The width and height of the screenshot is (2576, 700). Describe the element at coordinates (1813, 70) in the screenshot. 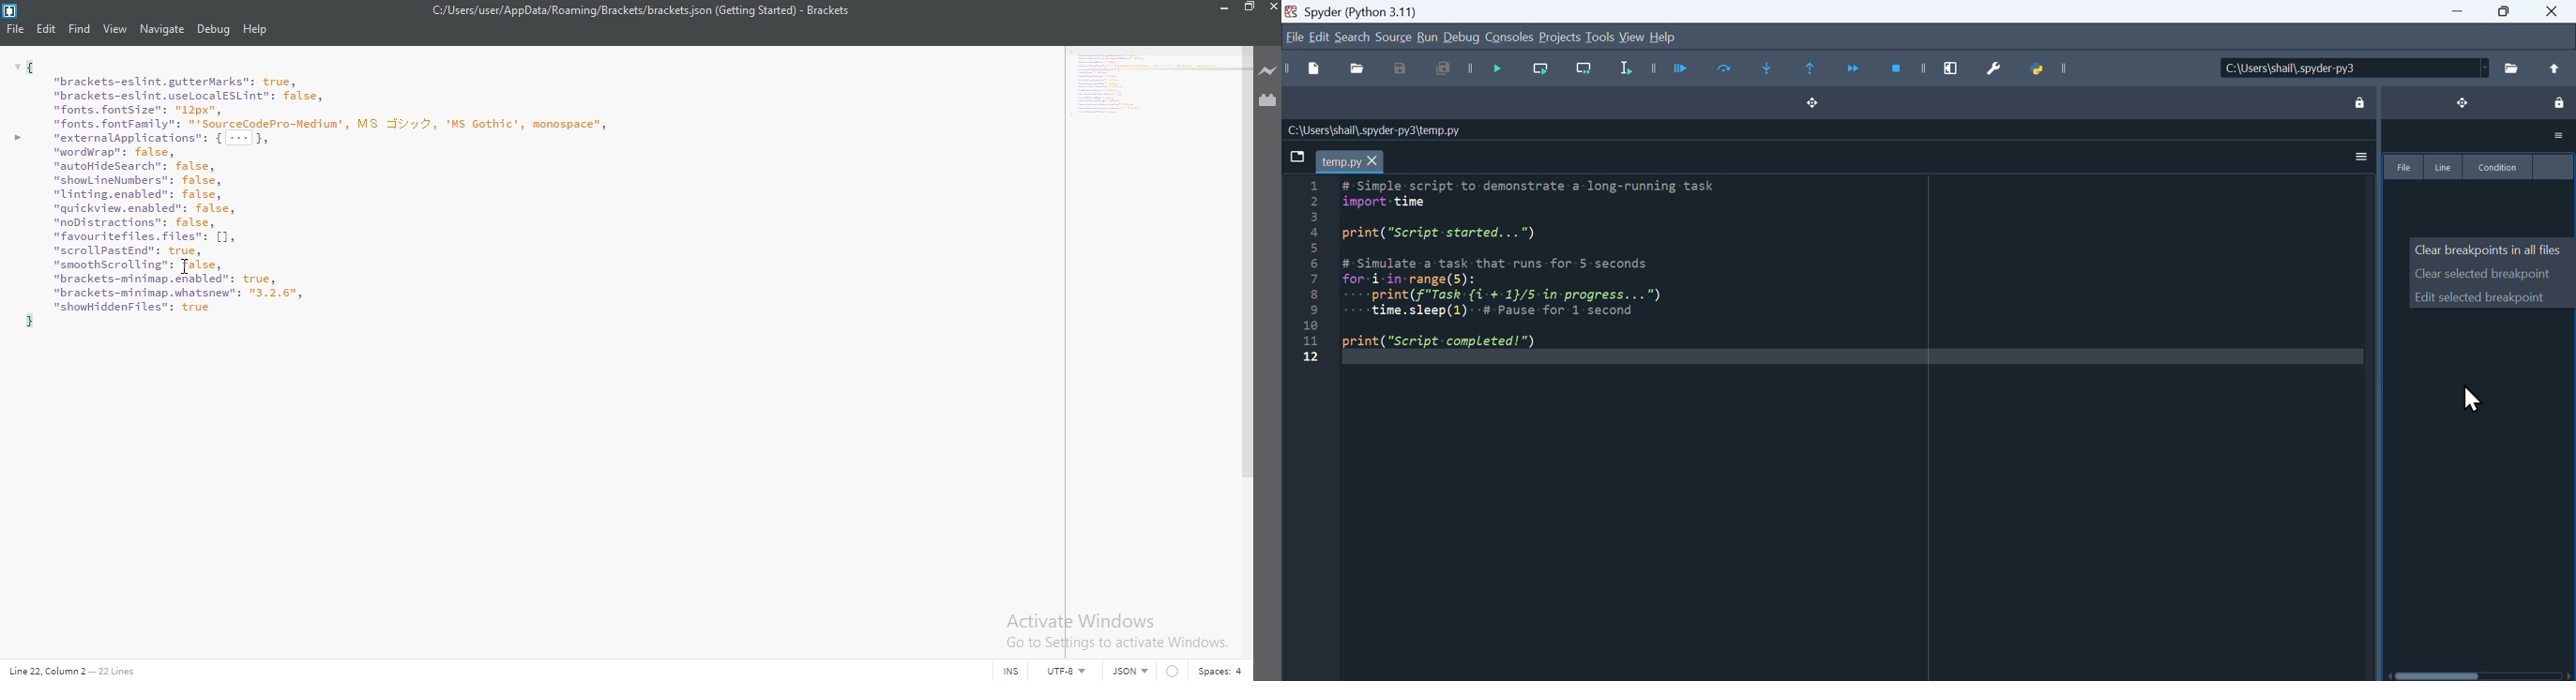

I see `continue execution until same function returns` at that location.